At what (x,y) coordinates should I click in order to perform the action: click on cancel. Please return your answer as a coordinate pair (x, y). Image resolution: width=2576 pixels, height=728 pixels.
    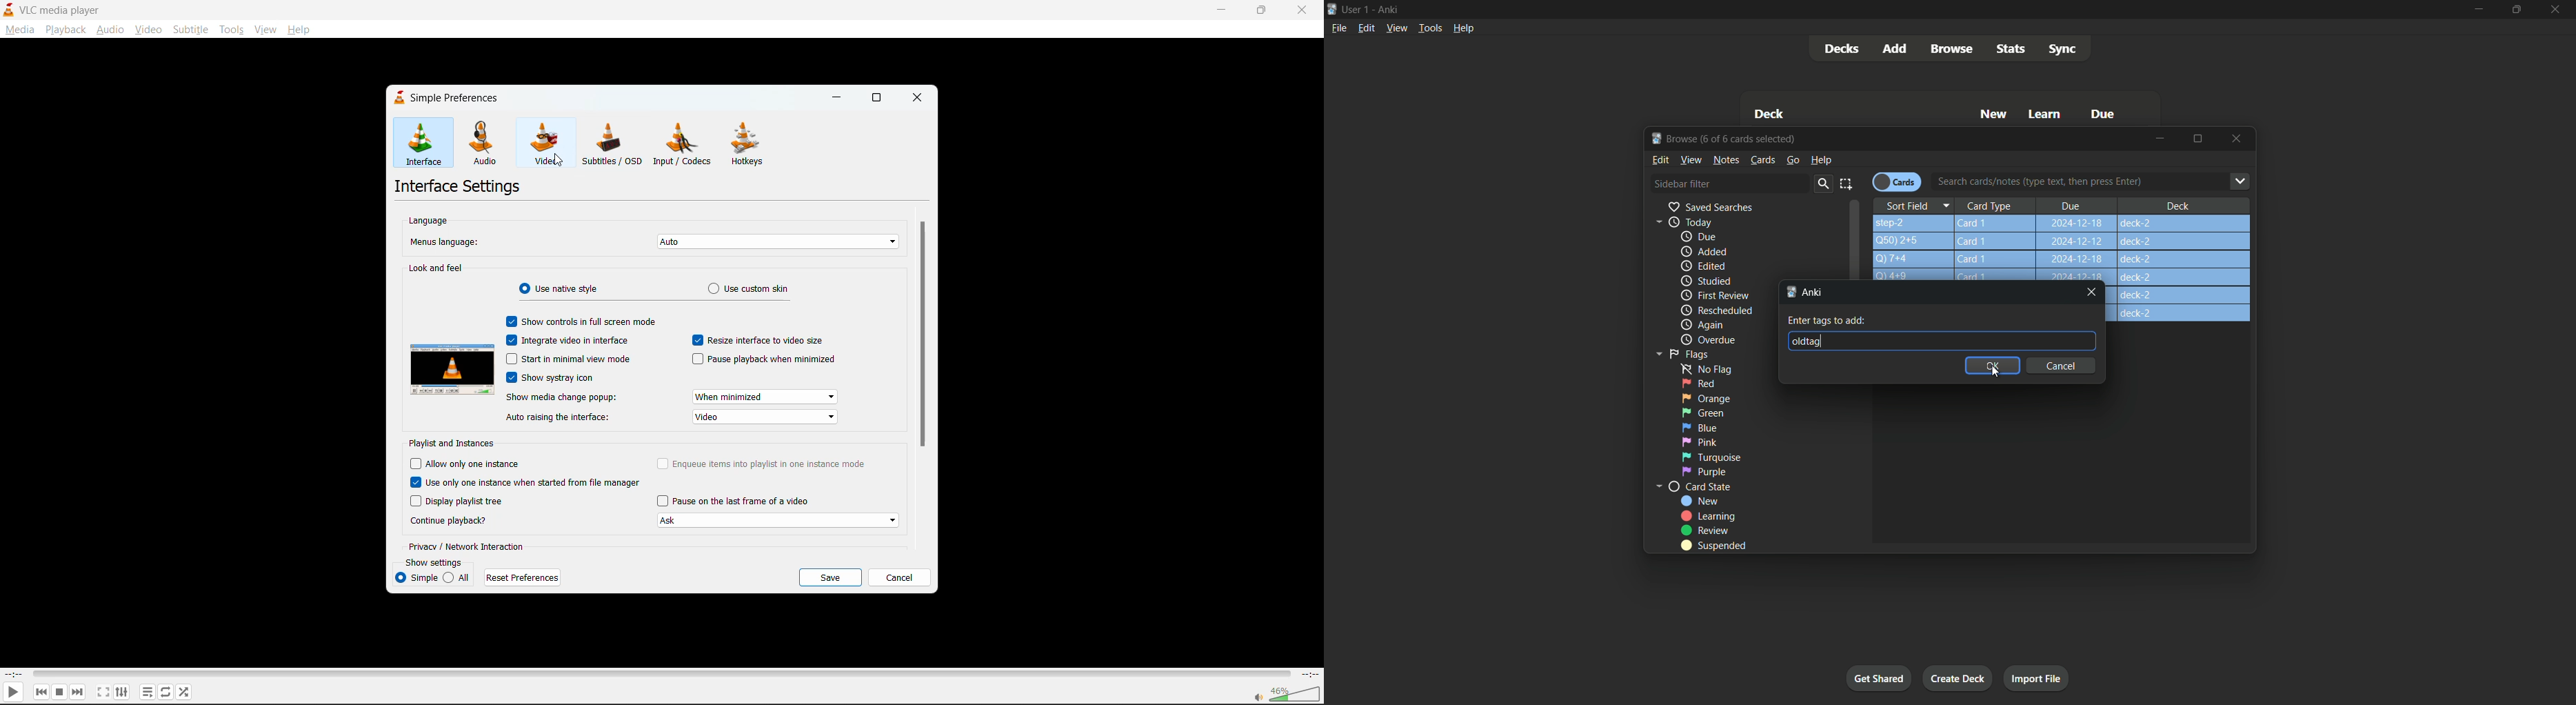
    Looking at the image, I should click on (900, 578).